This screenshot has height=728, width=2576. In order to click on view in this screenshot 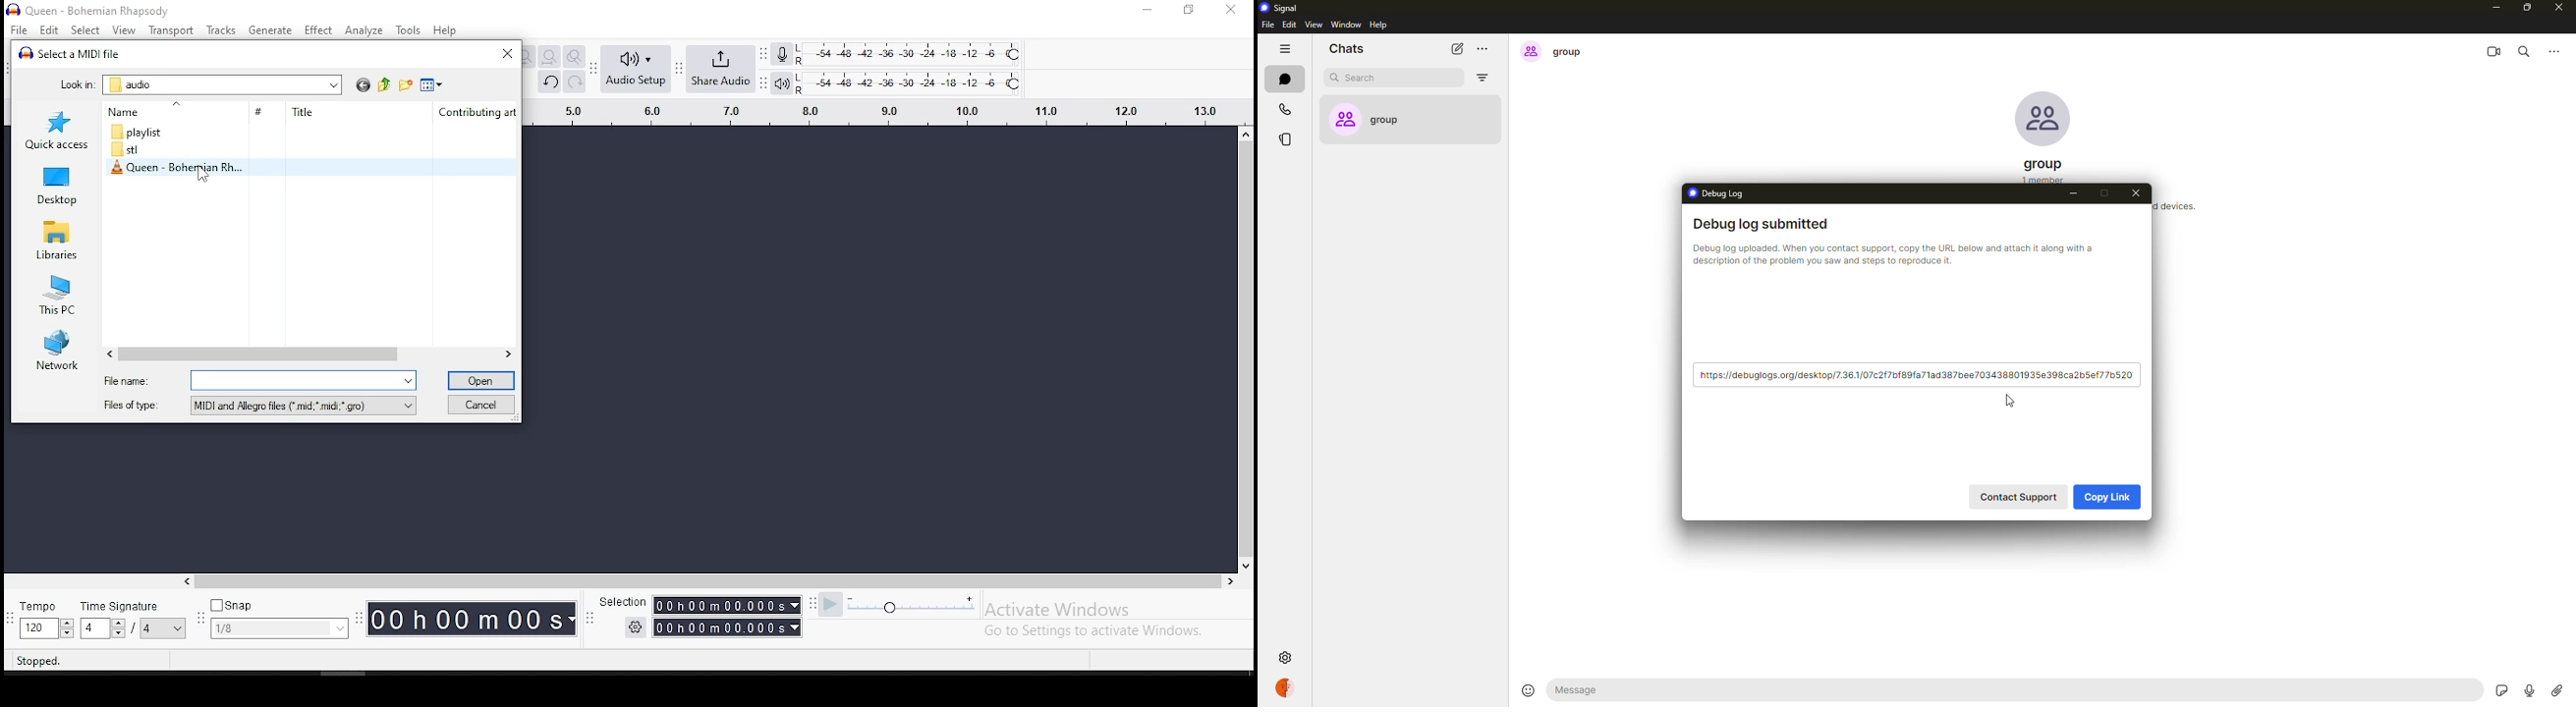, I will do `click(430, 83)`.